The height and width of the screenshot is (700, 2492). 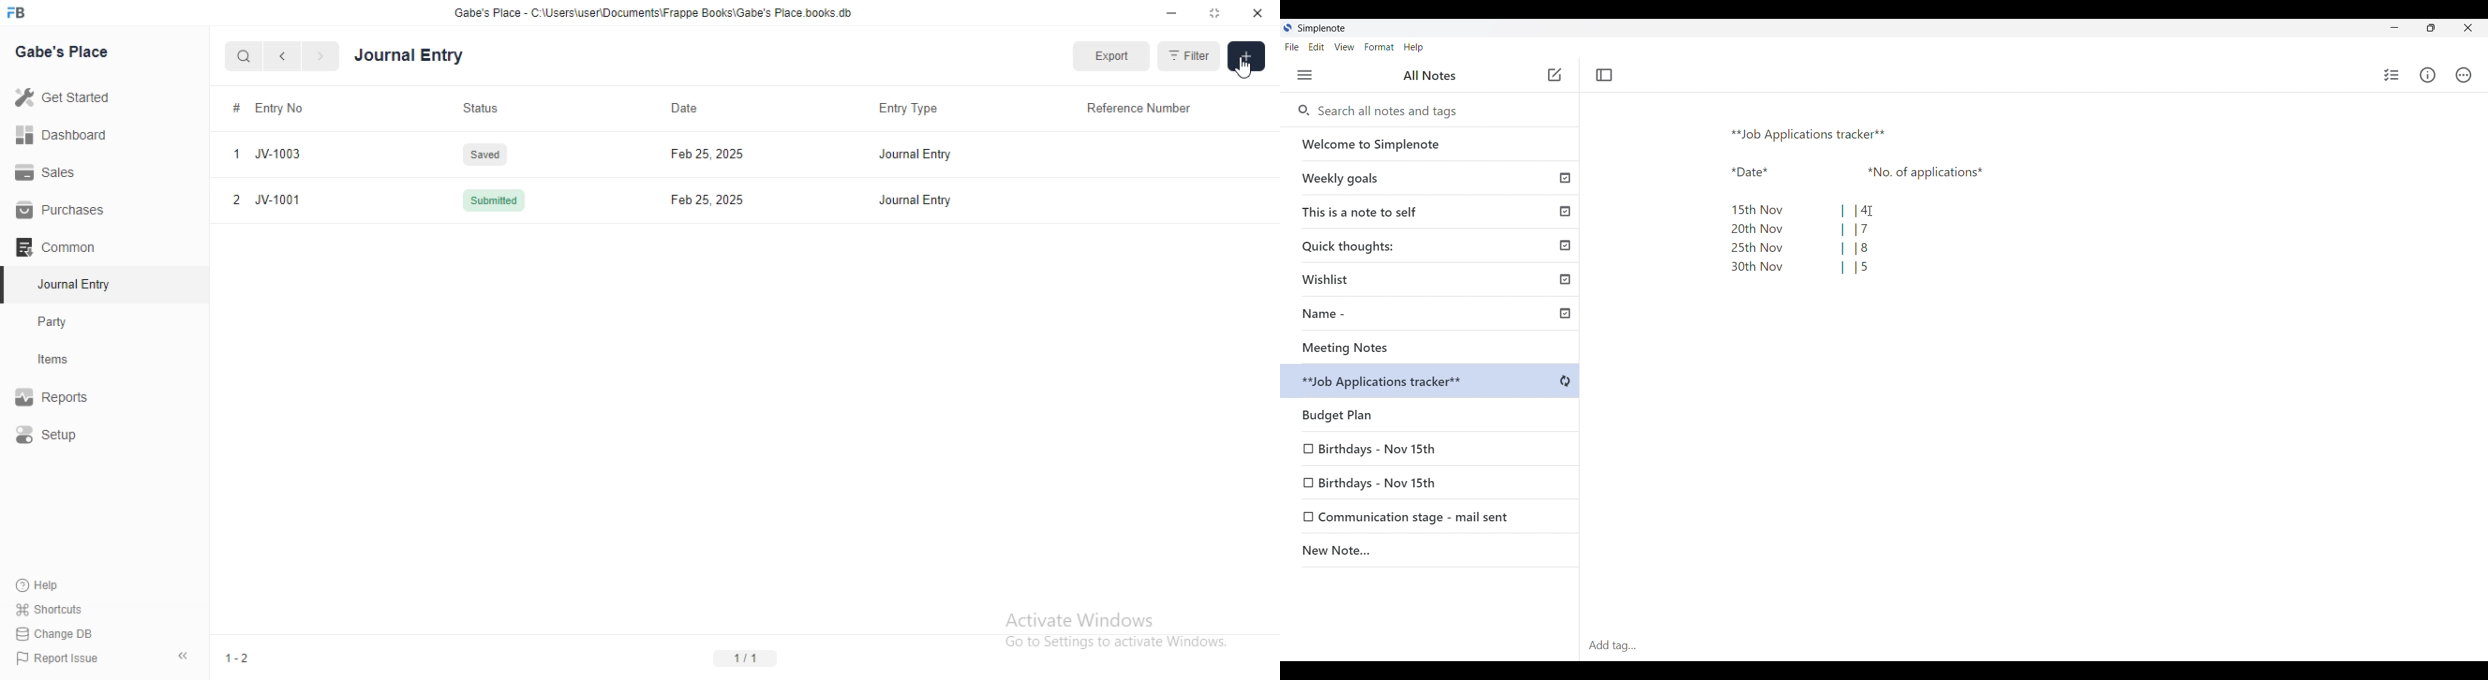 I want to click on Quick thoughts, so click(x=1432, y=245).